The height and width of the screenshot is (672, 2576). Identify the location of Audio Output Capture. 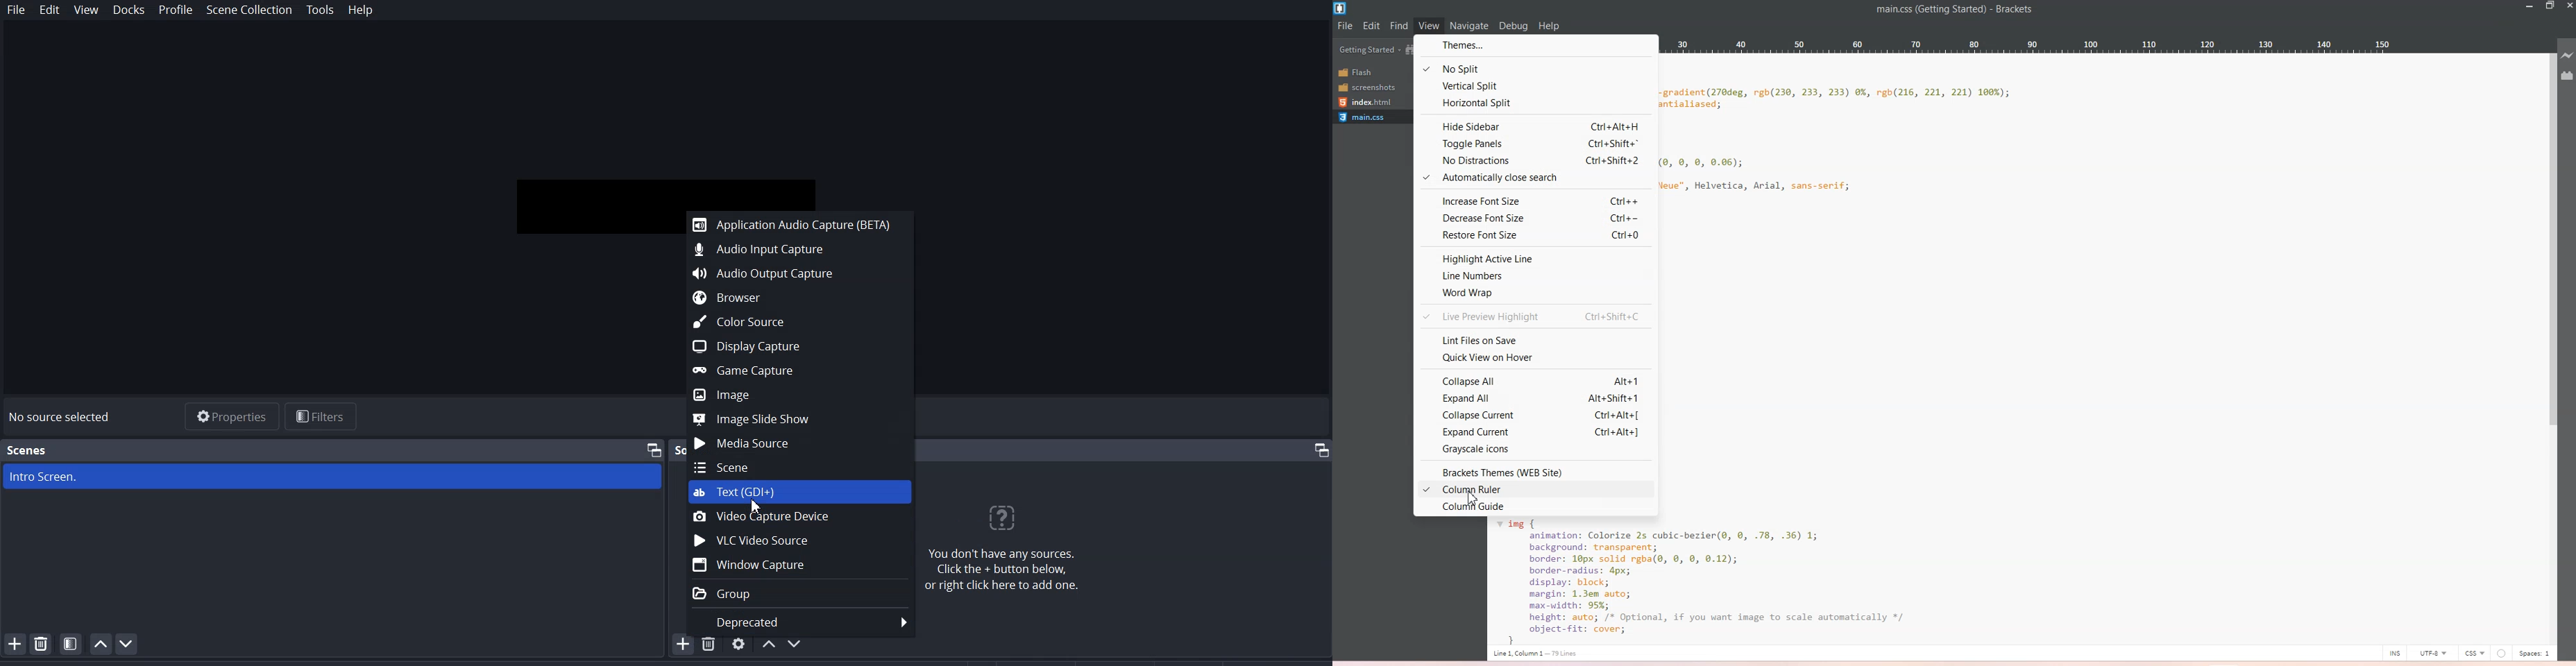
(793, 271).